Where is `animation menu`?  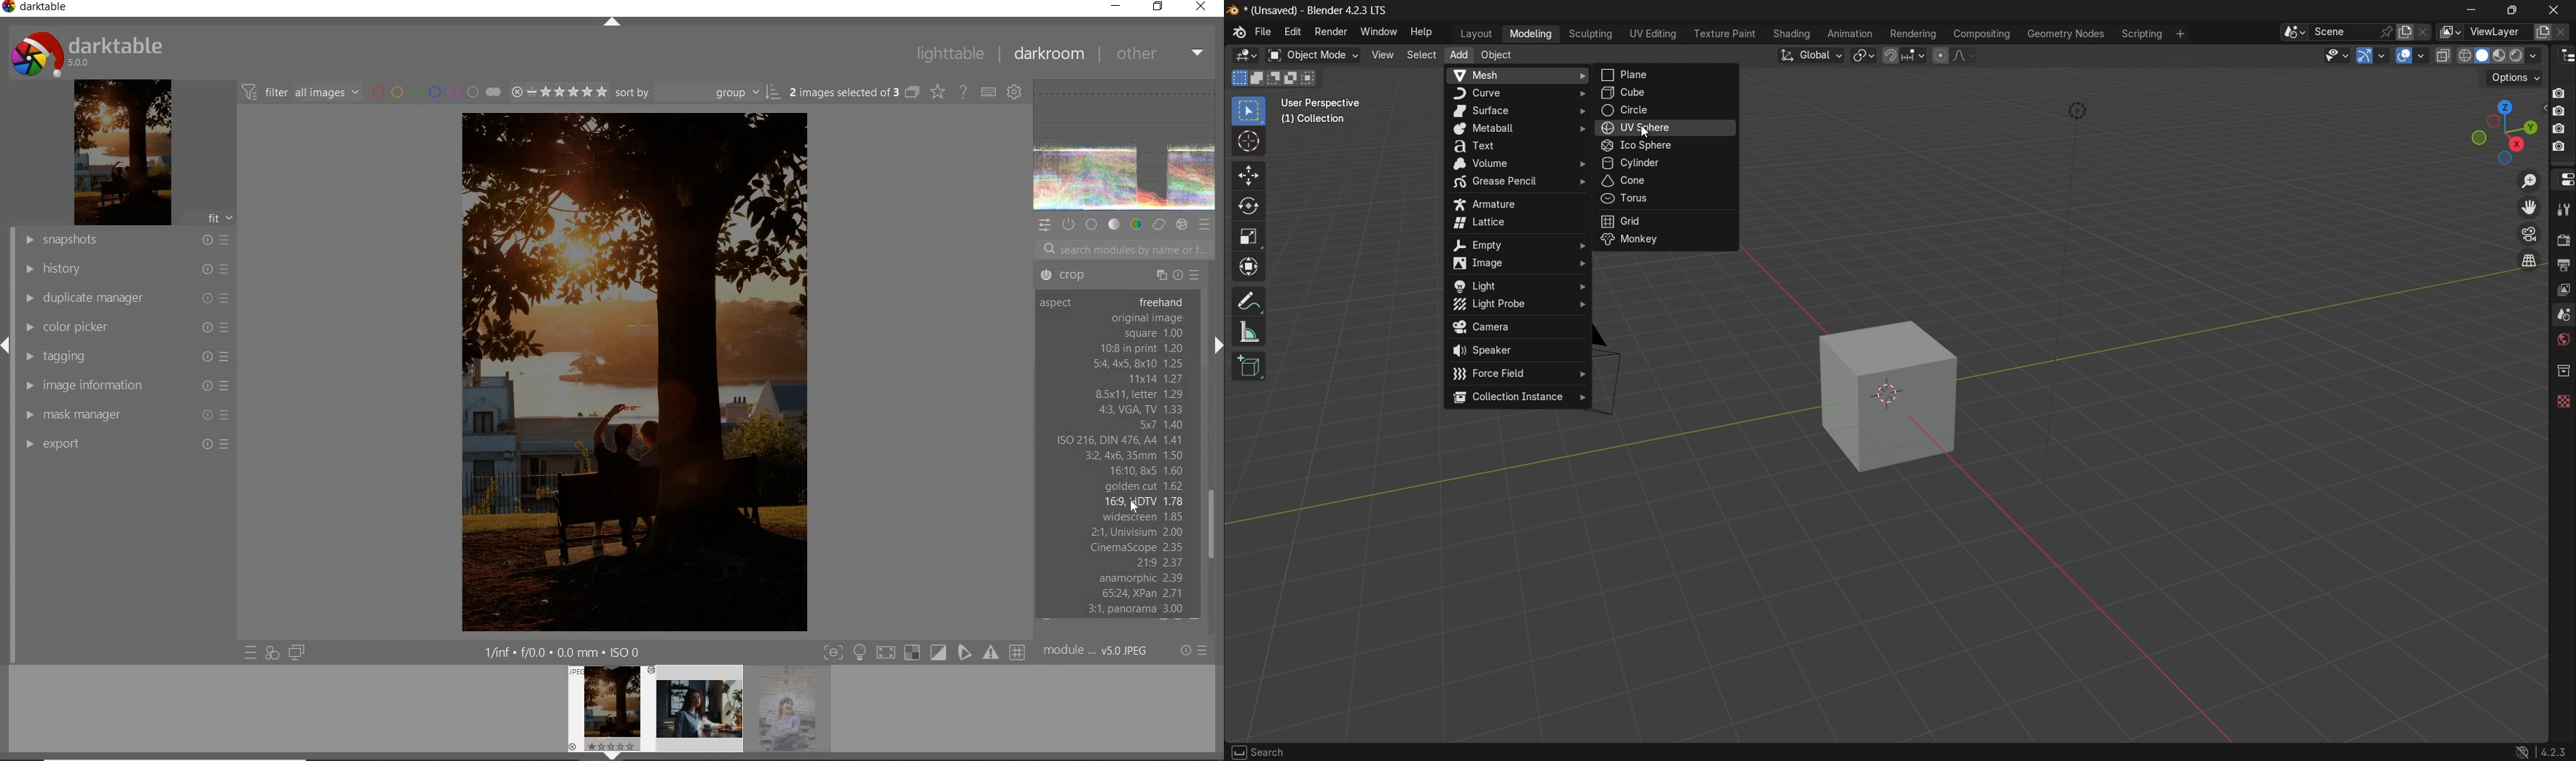
animation menu is located at coordinates (1852, 33).